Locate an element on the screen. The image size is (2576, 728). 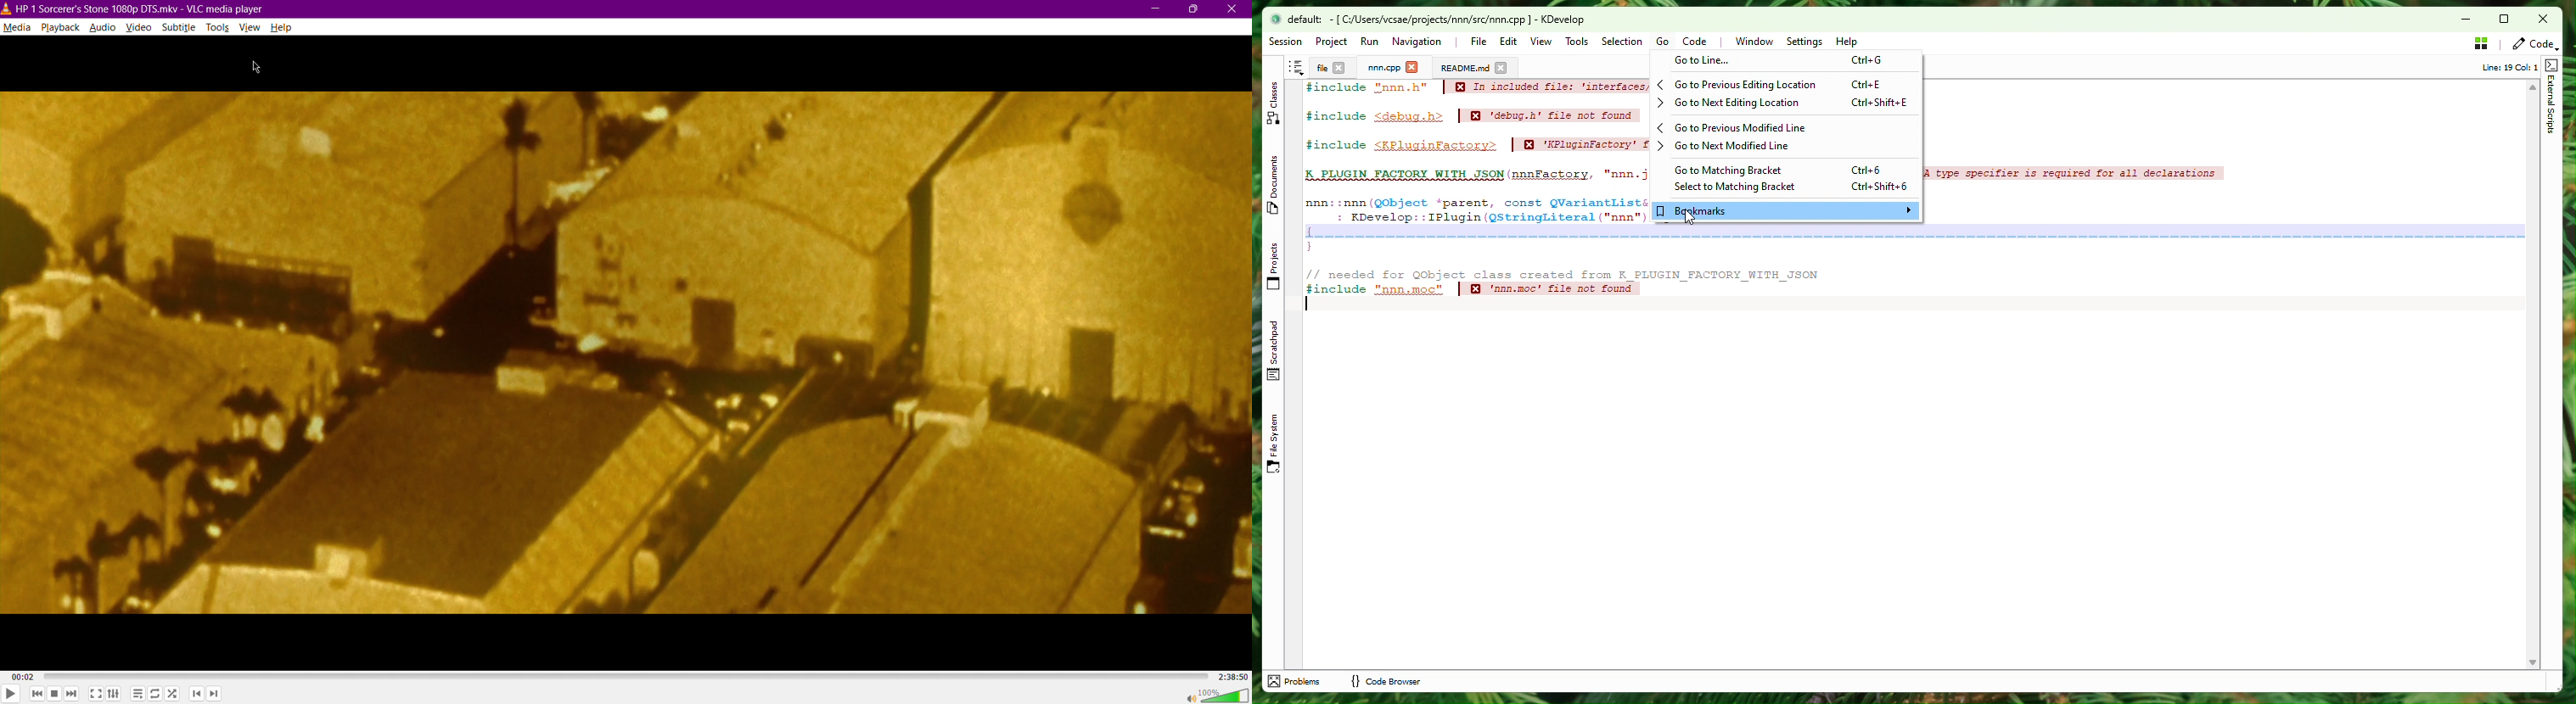
Audio is located at coordinates (103, 28).